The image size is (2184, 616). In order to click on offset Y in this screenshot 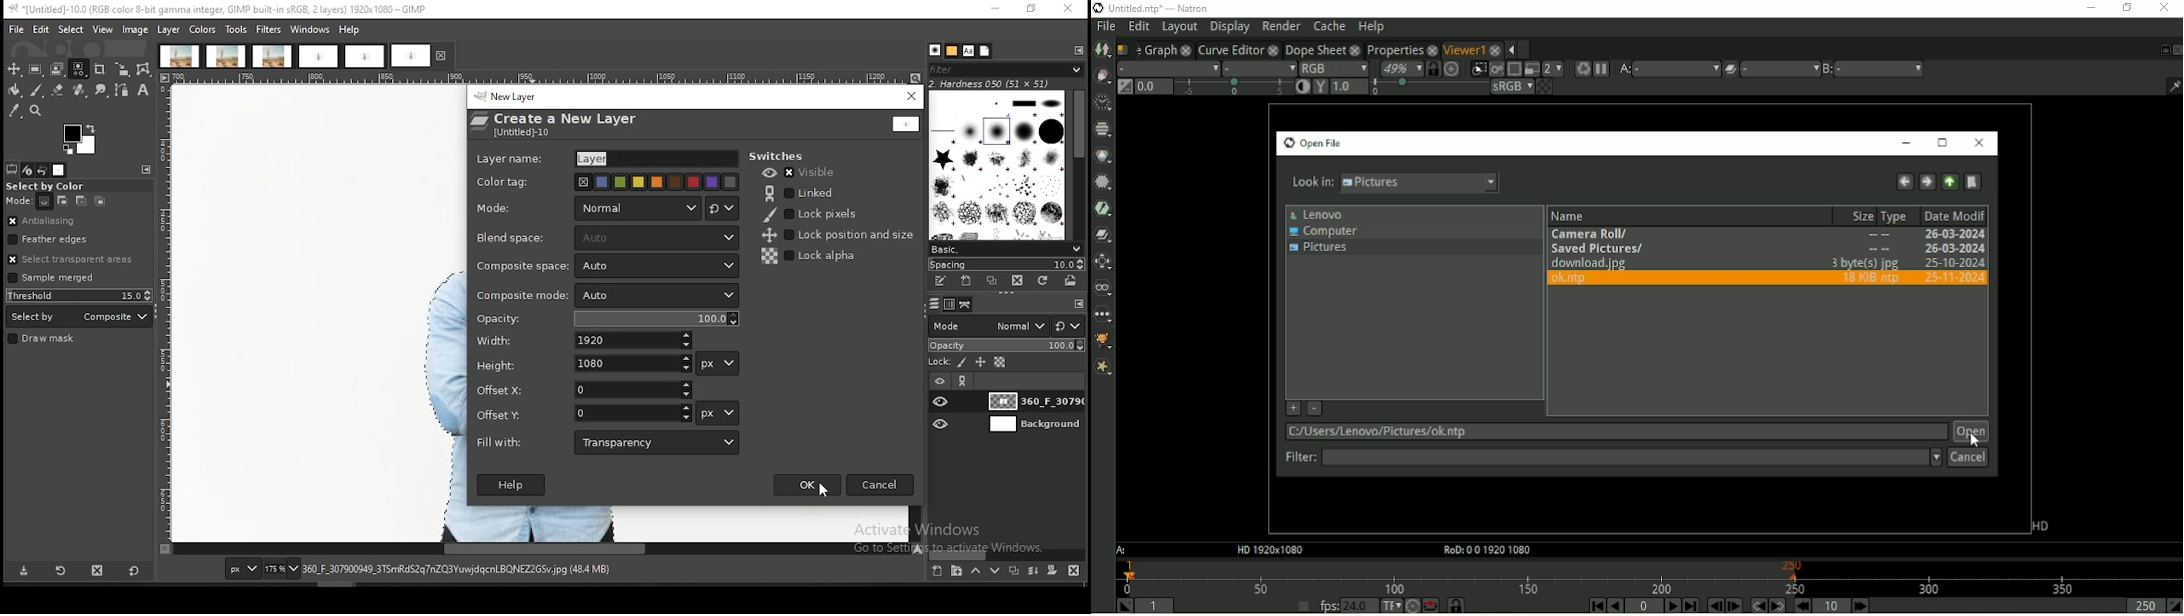, I will do `click(634, 414)`.